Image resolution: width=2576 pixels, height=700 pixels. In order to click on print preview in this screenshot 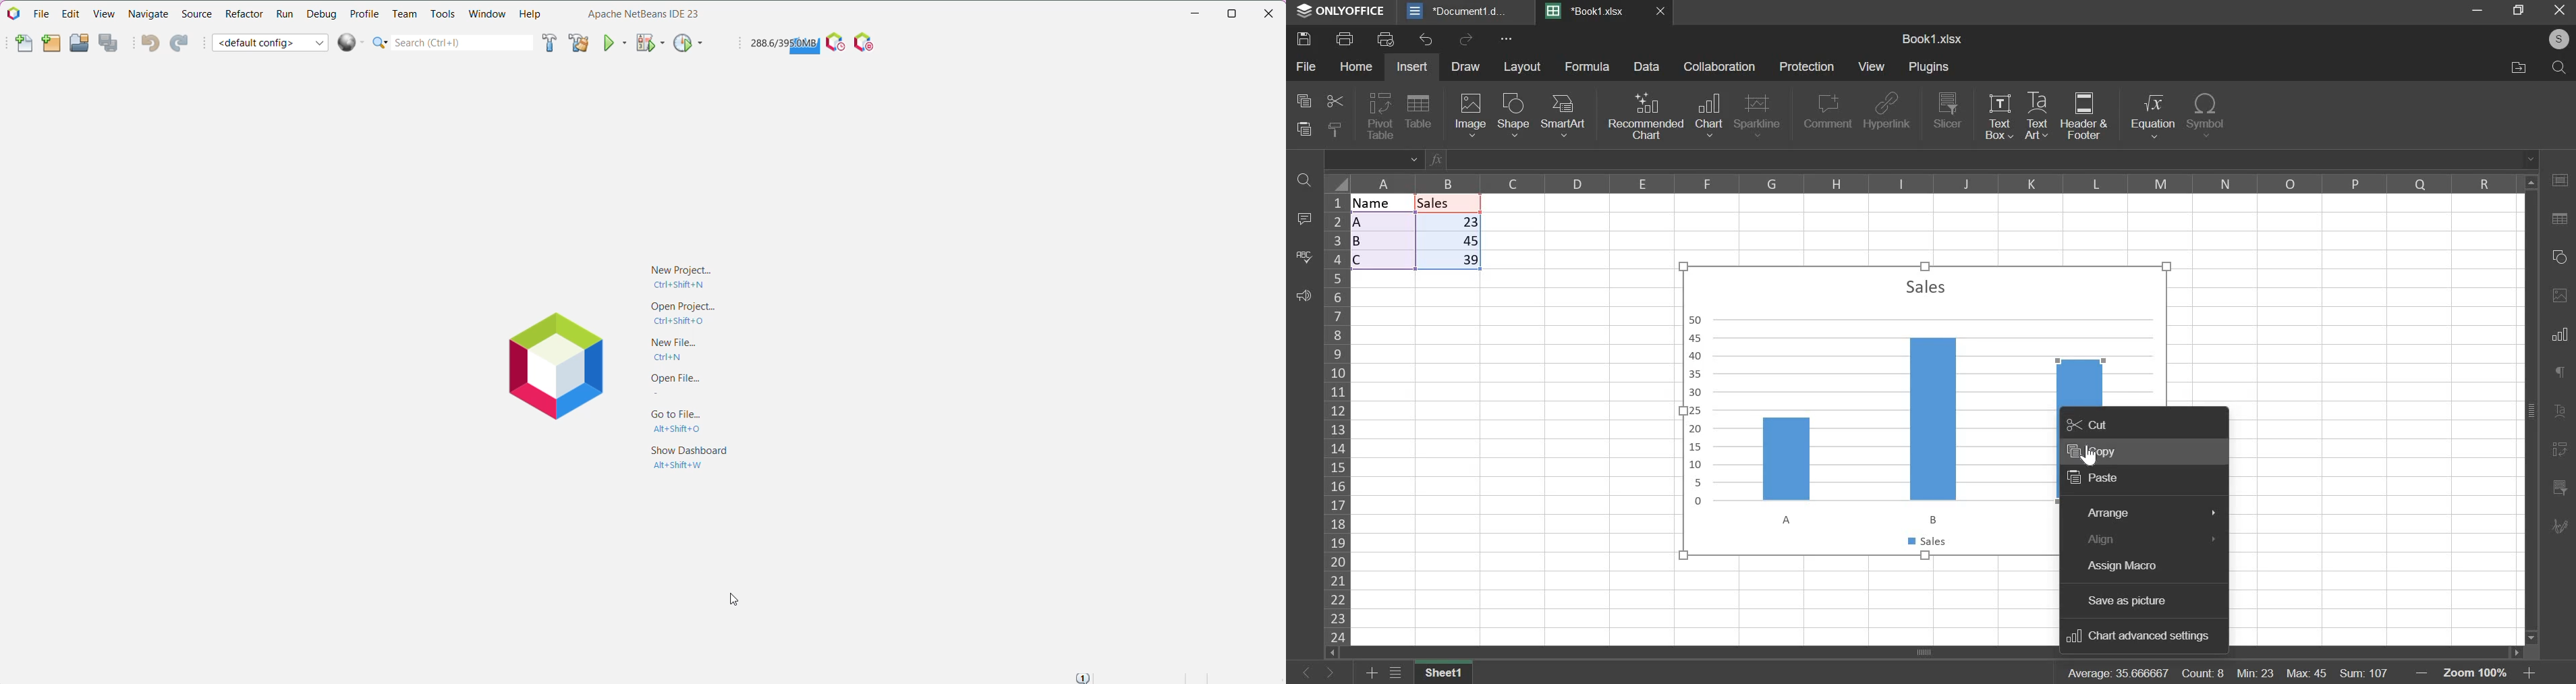, I will do `click(1386, 40)`.